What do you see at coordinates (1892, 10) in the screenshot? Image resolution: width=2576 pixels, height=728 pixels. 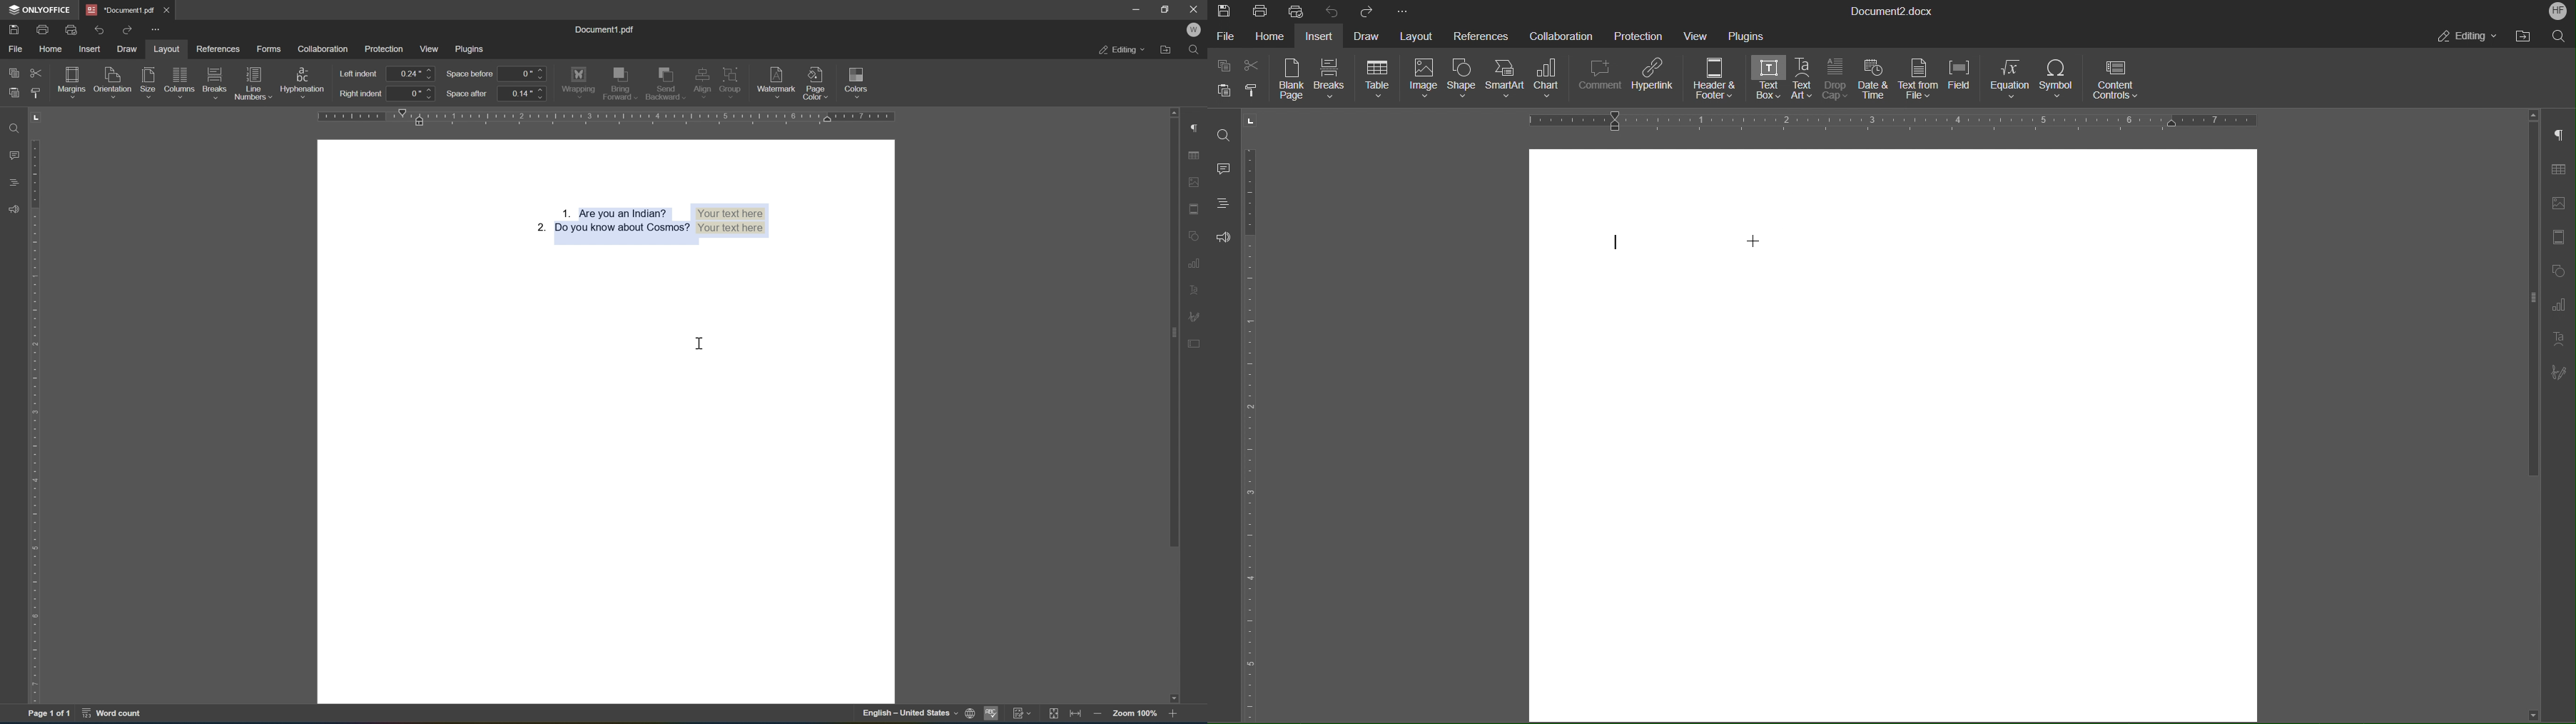 I see `Document Title` at bounding box center [1892, 10].